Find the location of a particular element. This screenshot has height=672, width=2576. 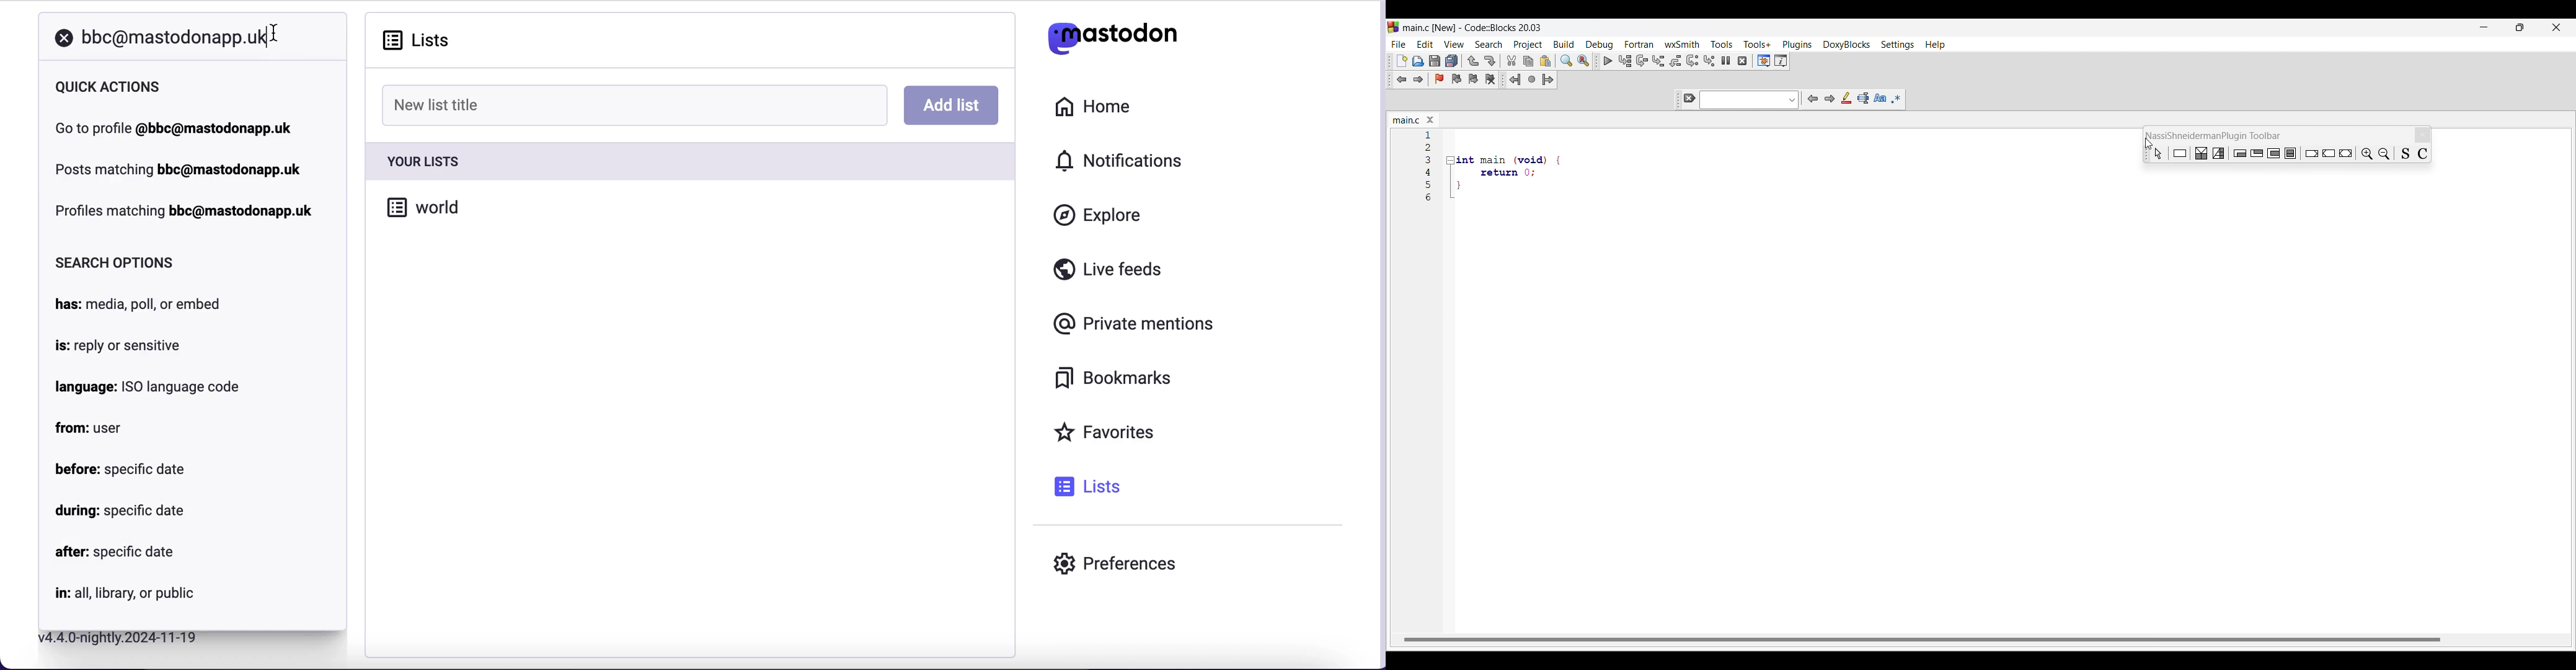

Current code is located at coordinates (1429, 135).